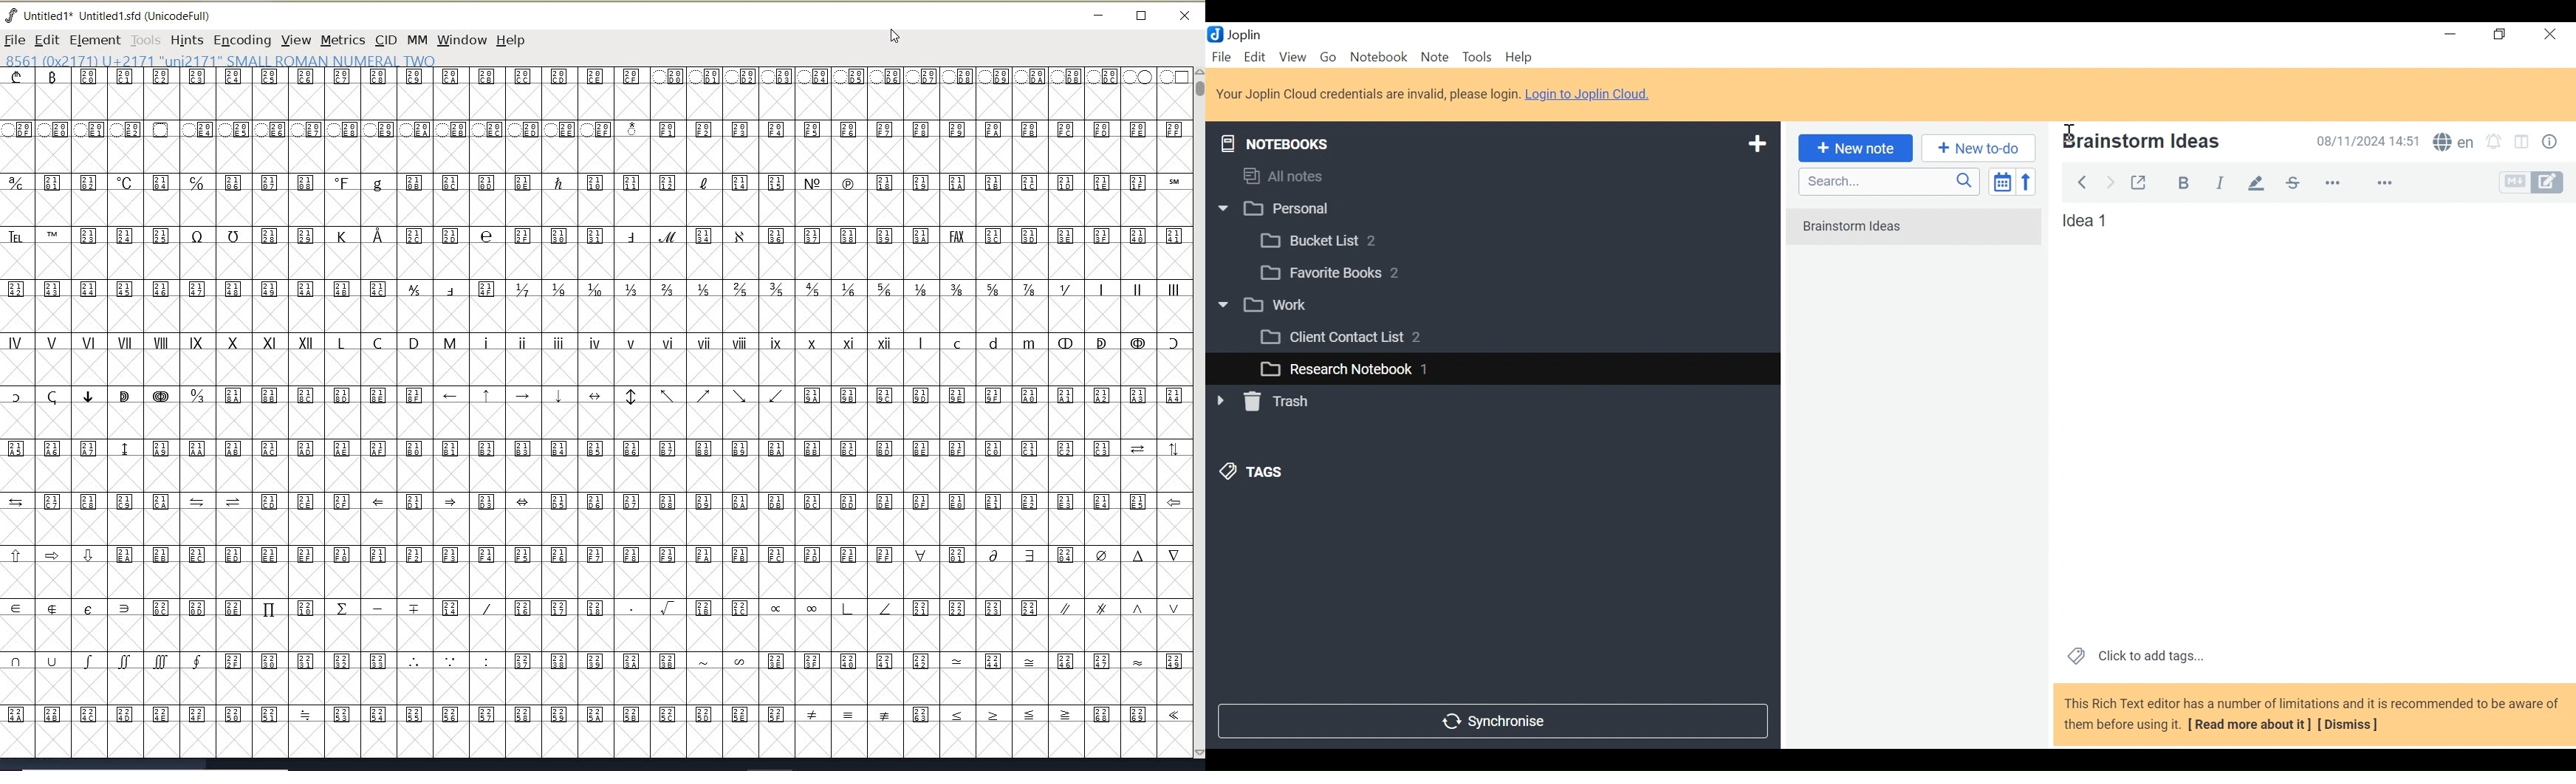  Describe the element at coordinates (1280, 401) in the screenshot. I see `» [ Trash` at that location.